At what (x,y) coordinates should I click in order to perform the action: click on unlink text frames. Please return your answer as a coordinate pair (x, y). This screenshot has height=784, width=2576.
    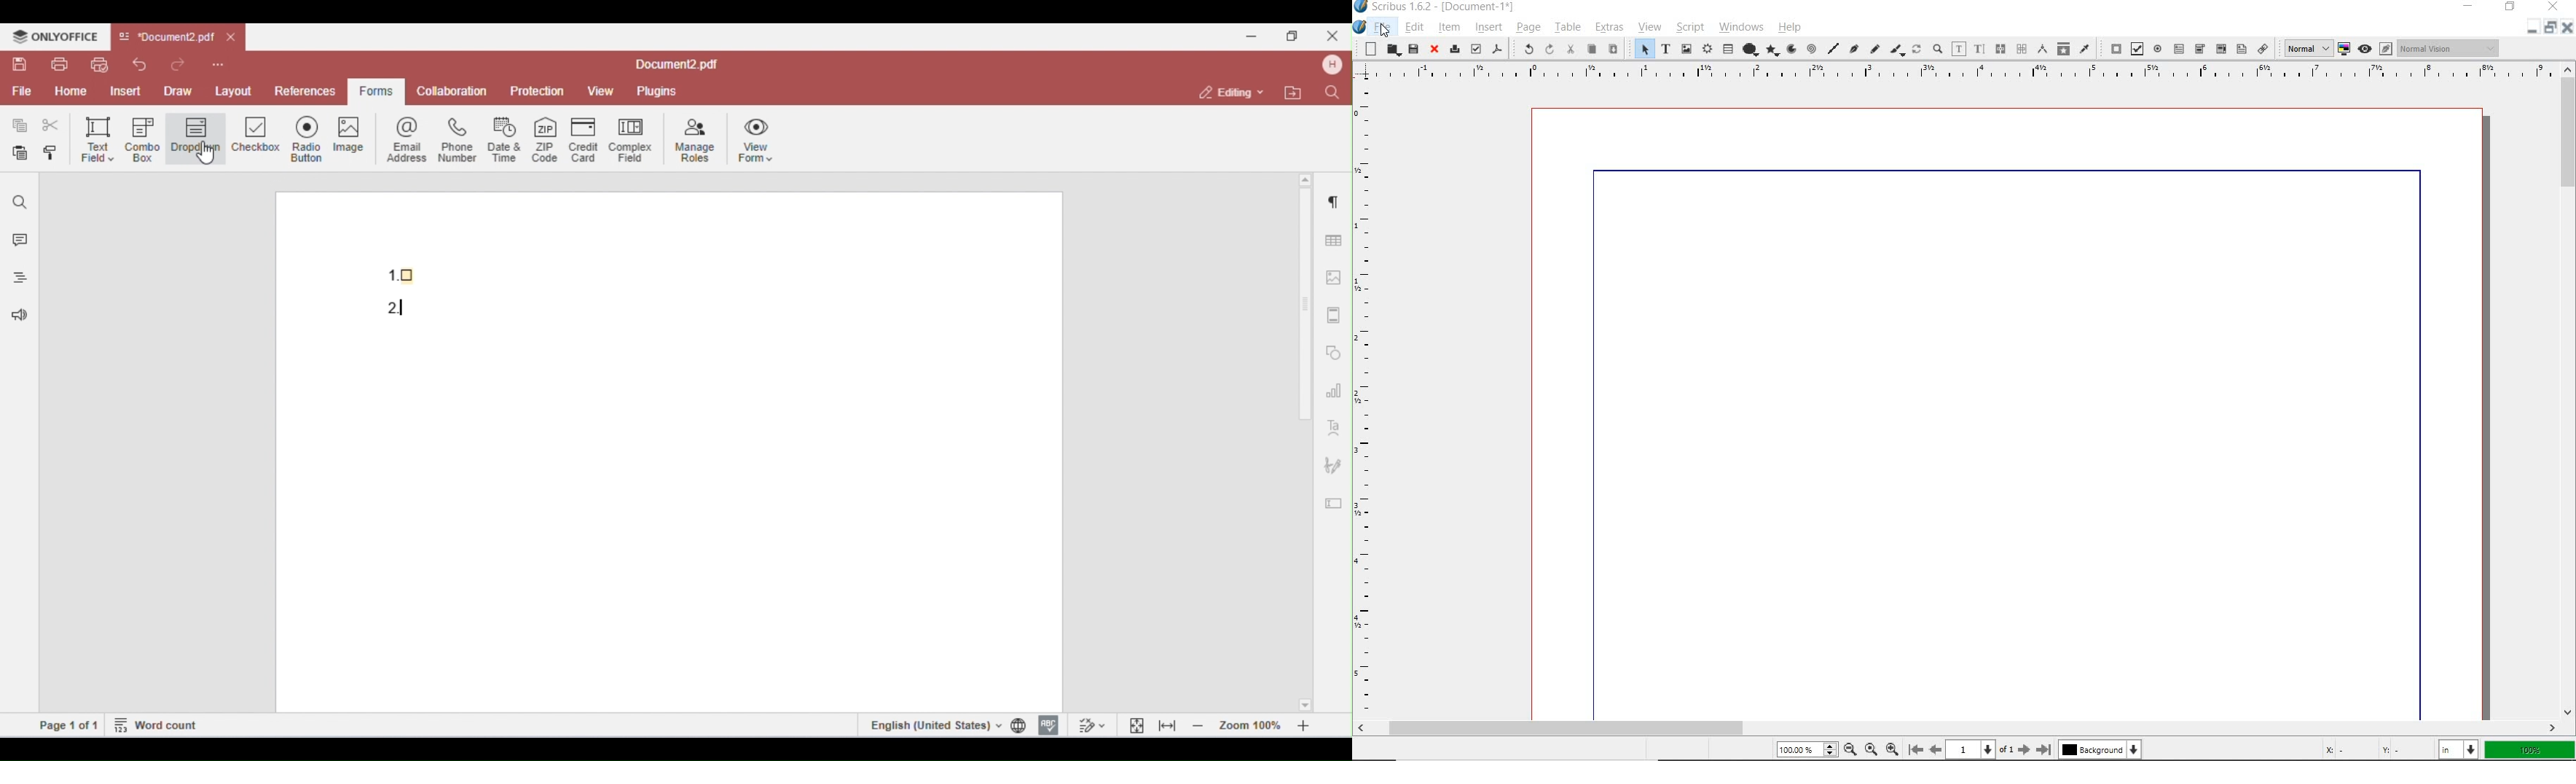
    Looking at the image, I should click on (2022, 48).